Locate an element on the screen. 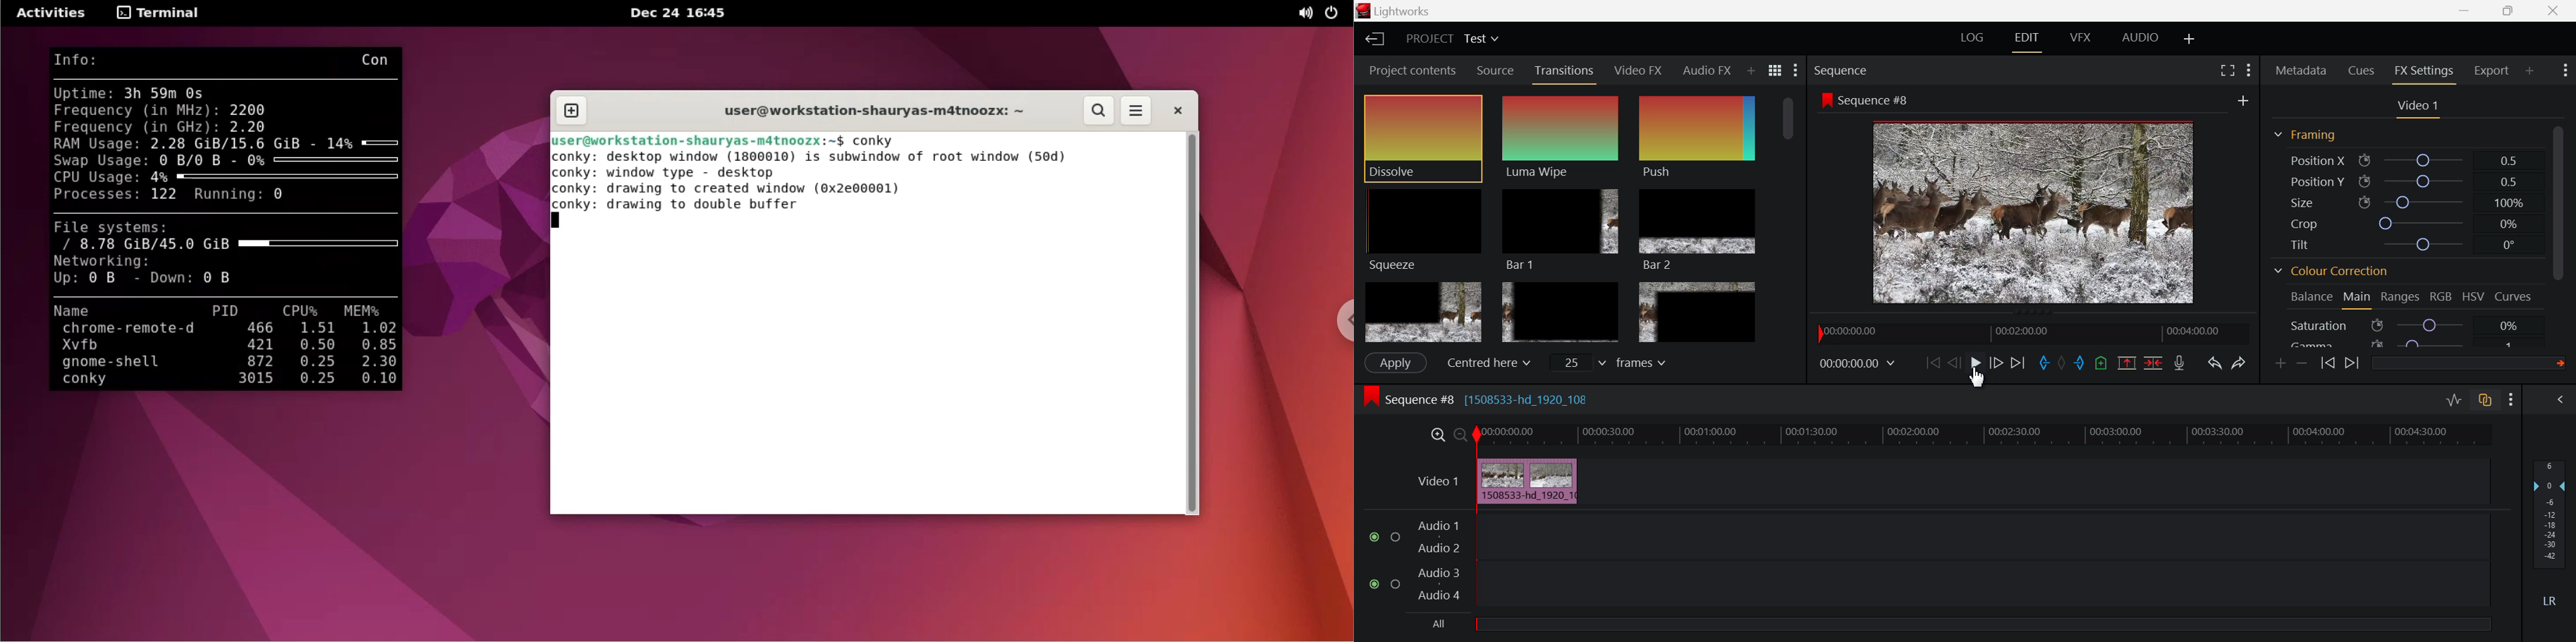  AUDIO is located at coordinates (2141, 37).